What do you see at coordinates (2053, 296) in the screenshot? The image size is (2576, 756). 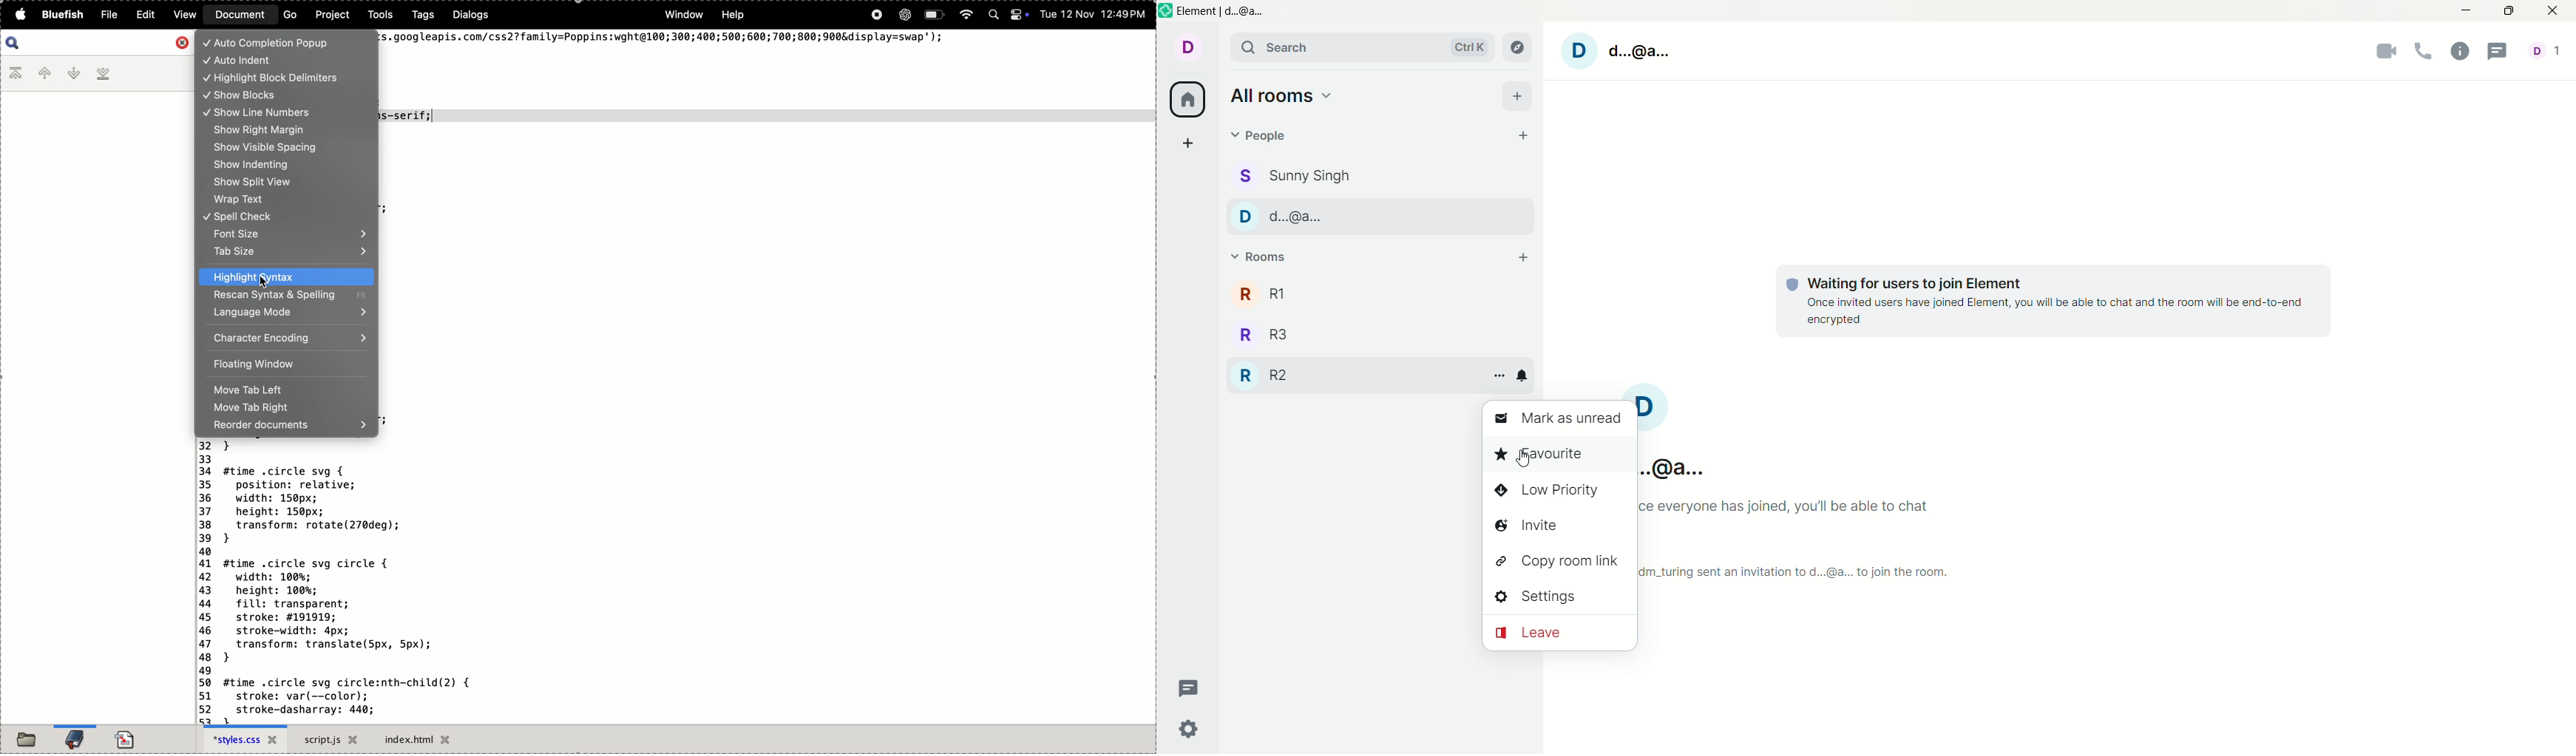 I see `text` at bounding box center [2053, 296].